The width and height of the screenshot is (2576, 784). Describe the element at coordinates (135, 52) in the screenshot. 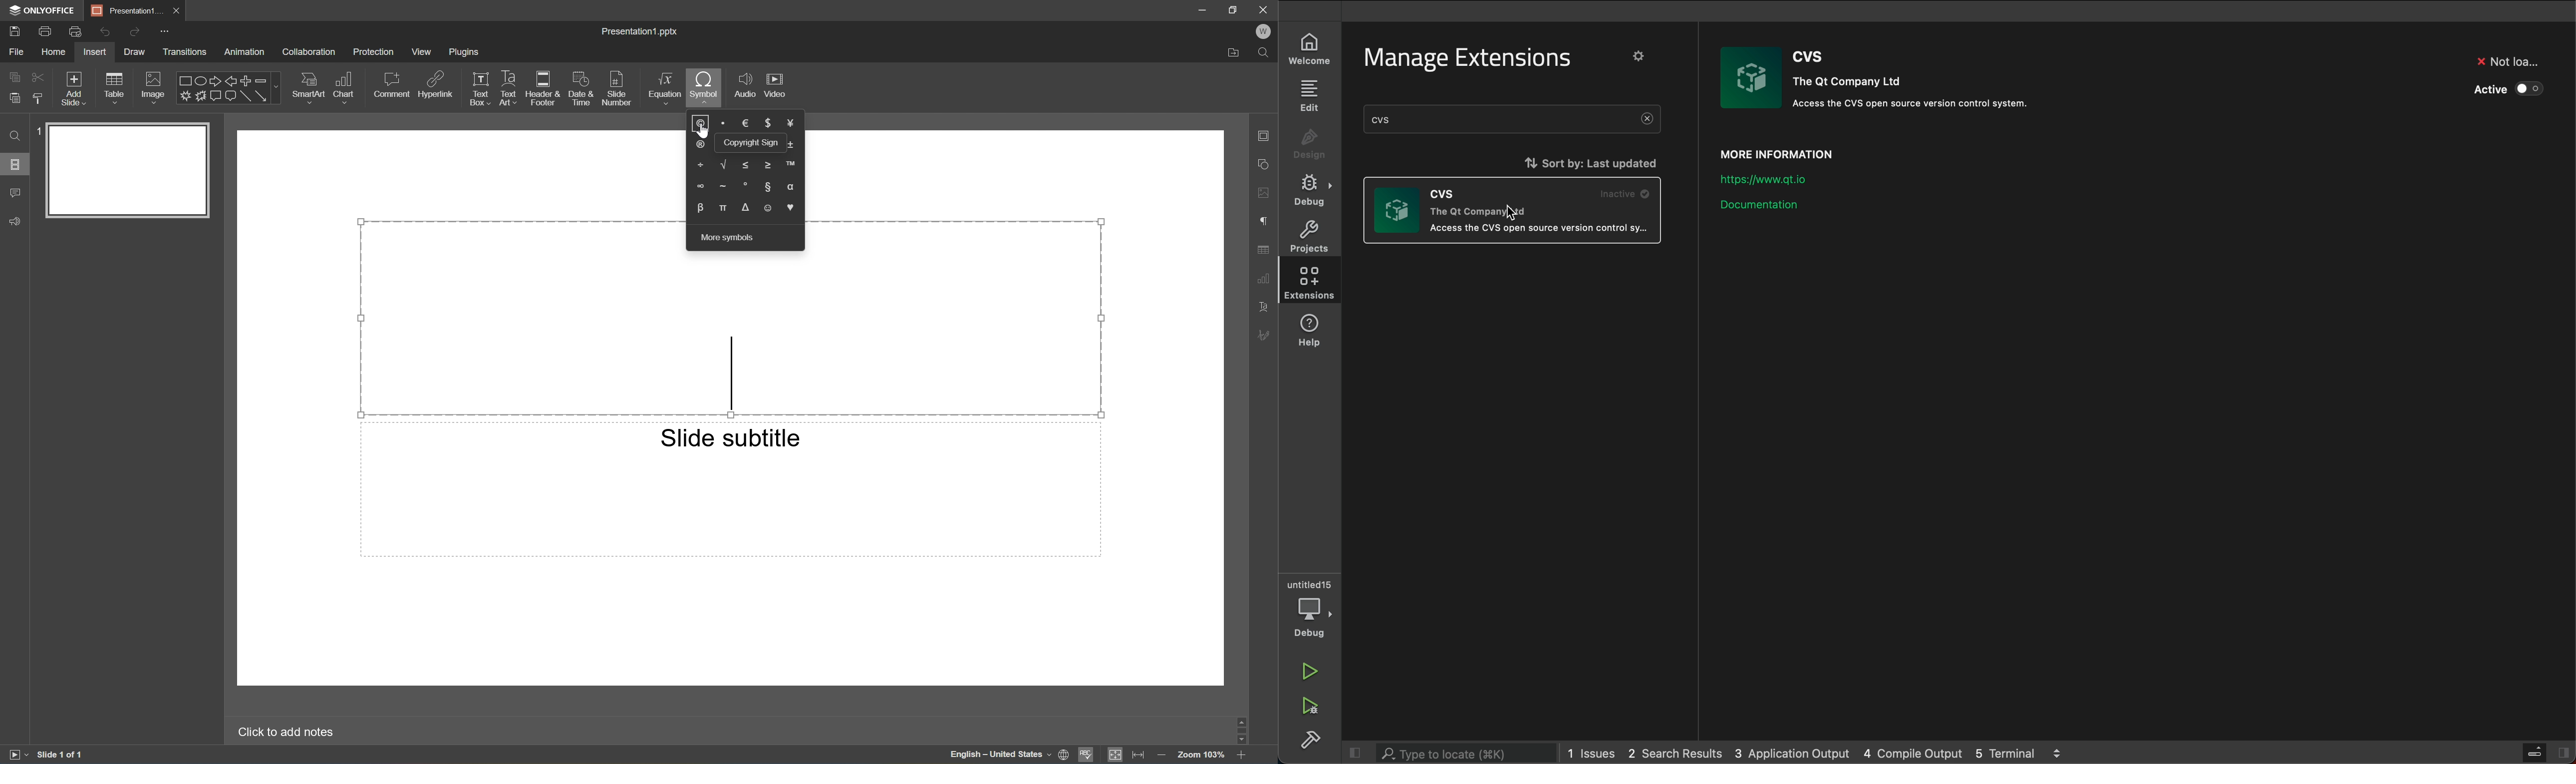

I see `Draw` at that location.